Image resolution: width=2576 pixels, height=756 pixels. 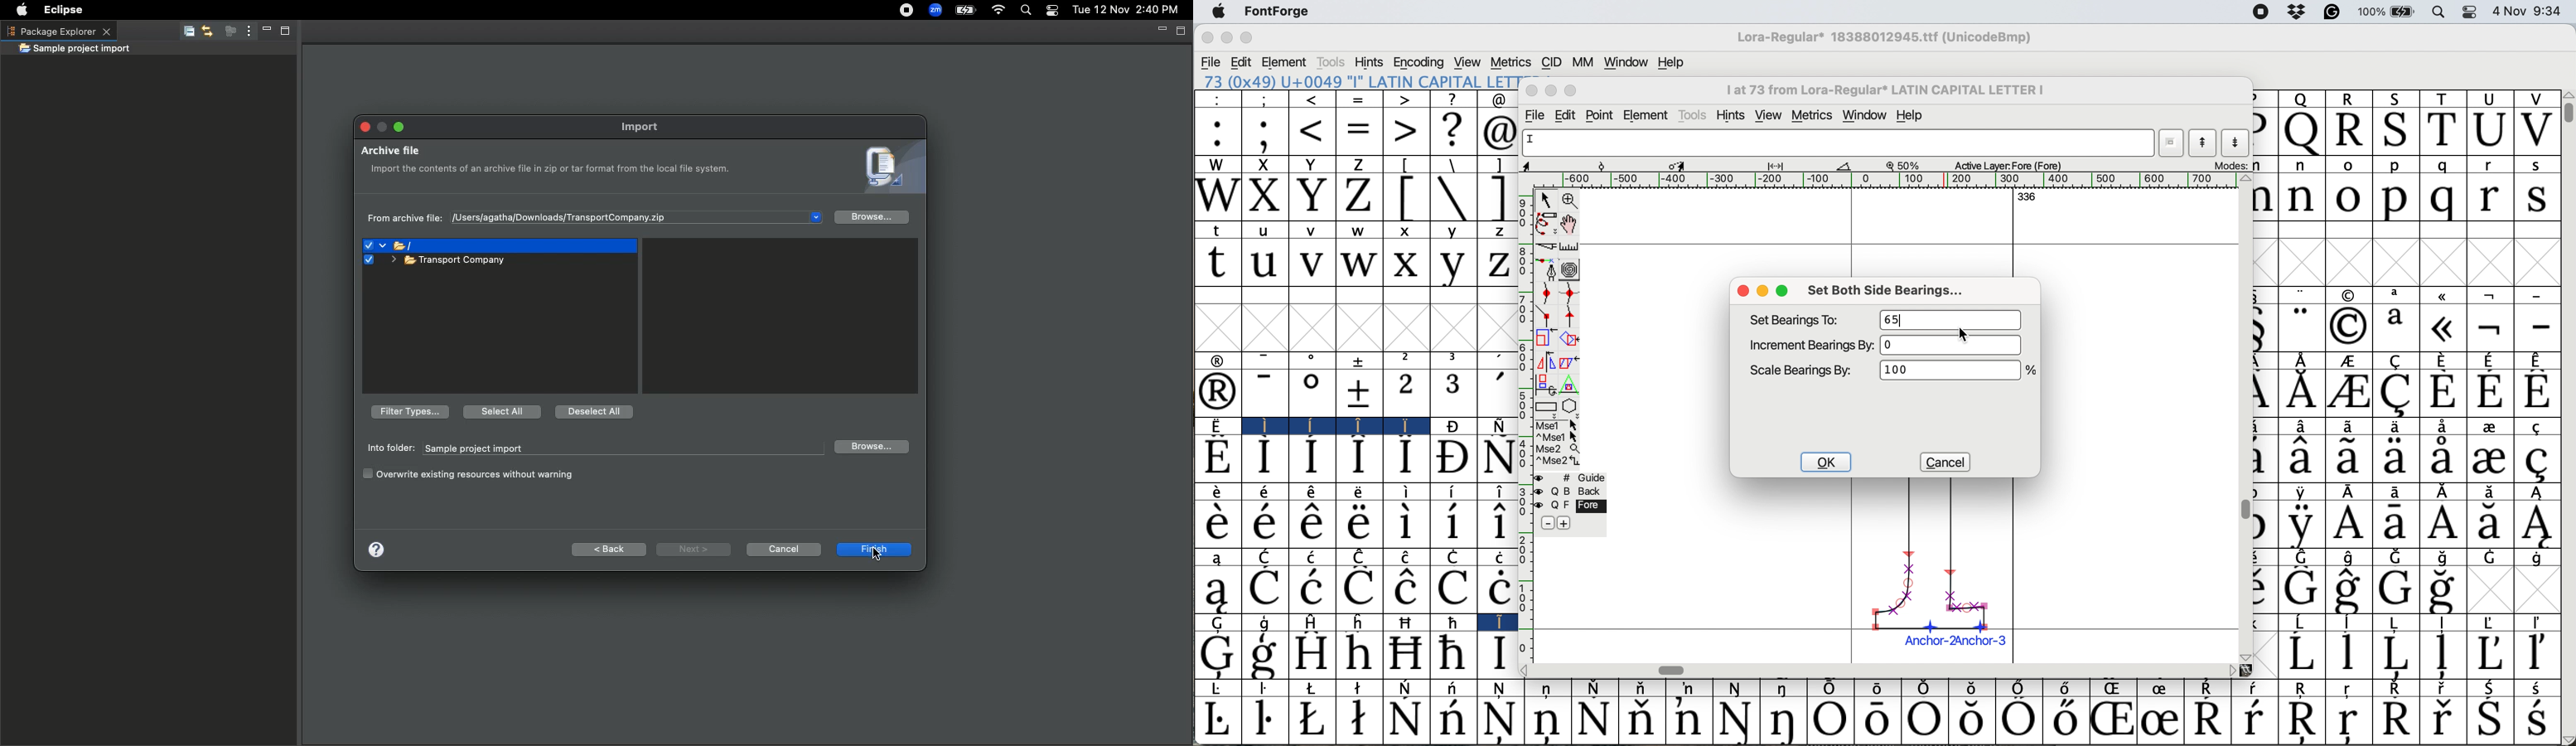 What do you see at coordinates (1220, 624) in the screenshot?
I see `G` at bounding box center [1220, 624].